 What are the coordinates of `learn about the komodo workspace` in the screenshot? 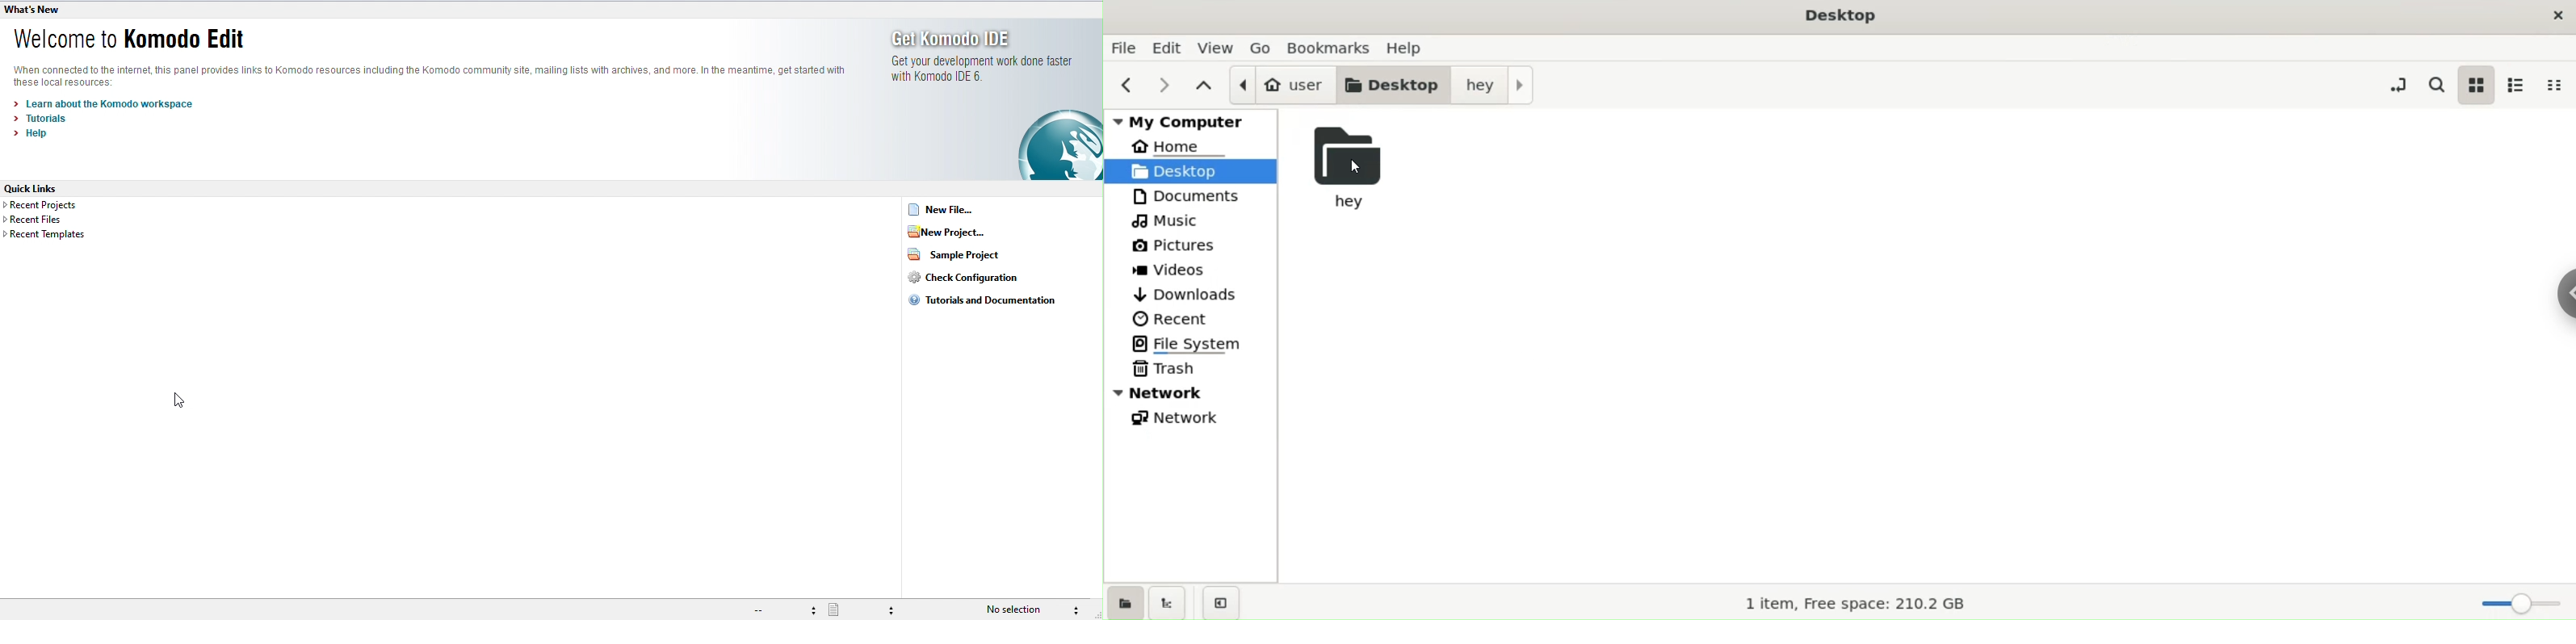 It's located at (103, 104).